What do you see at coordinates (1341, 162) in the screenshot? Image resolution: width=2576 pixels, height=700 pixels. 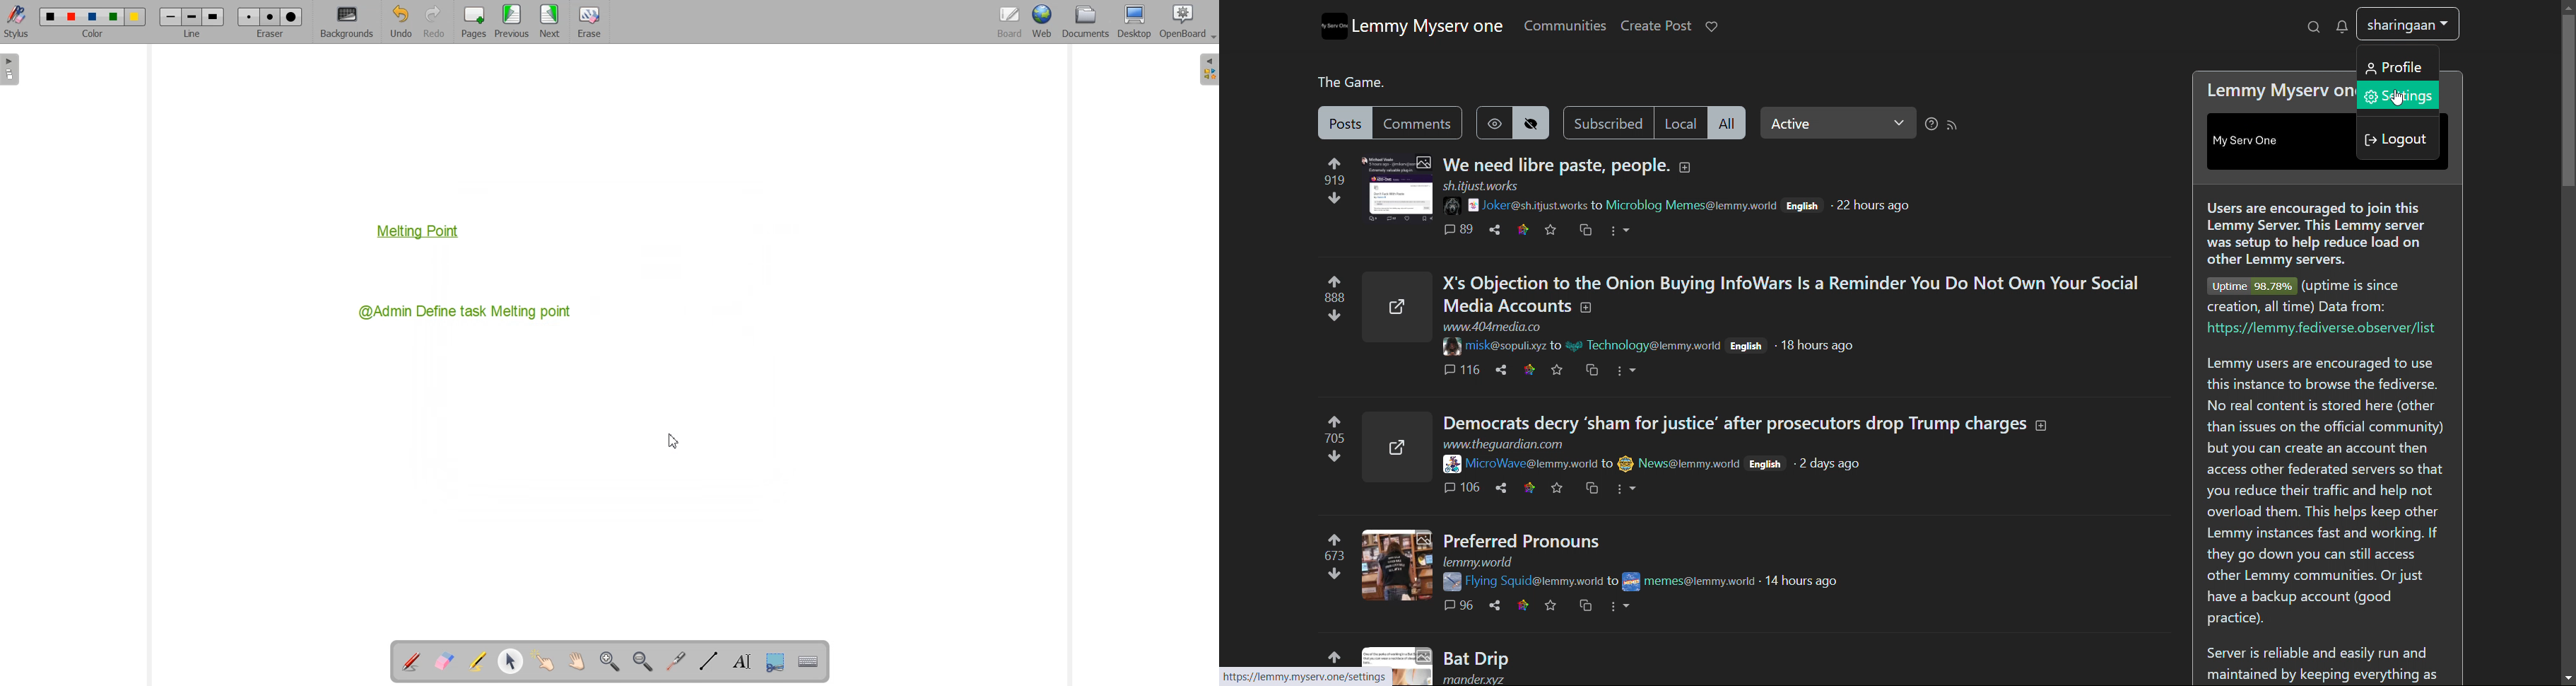 I see `upvotes` at bounding box center [1341, 162].